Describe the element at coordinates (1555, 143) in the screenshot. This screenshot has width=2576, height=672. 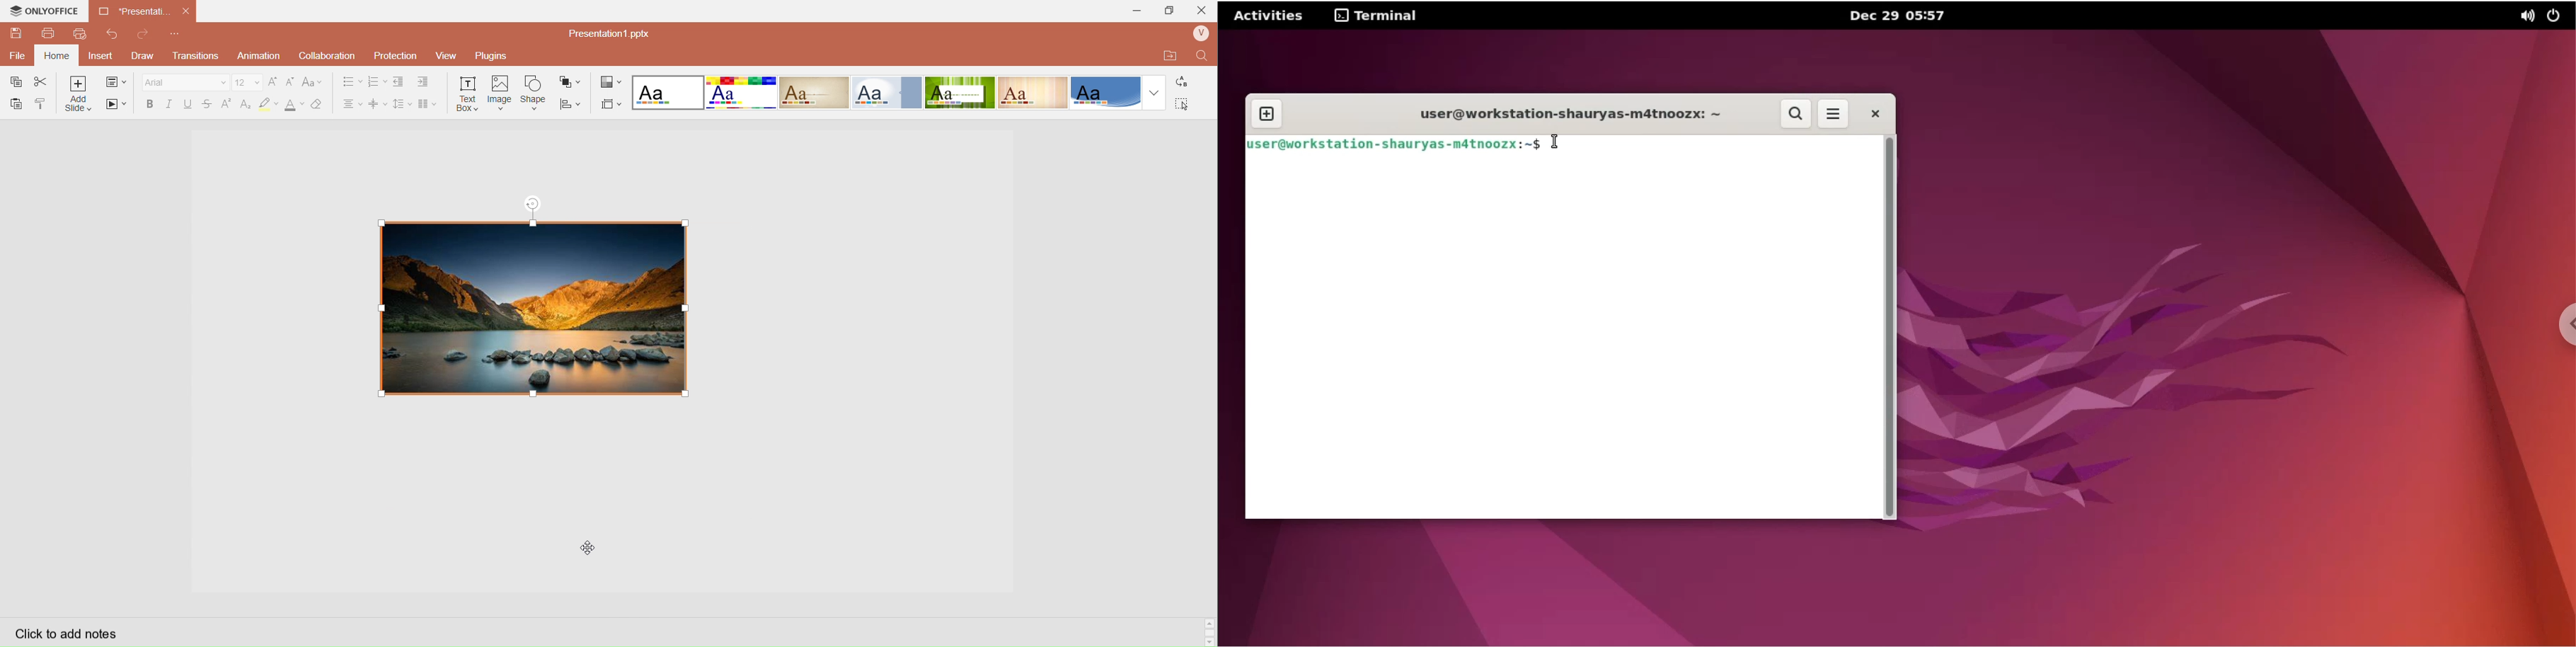
I see `text cursor` at that location.